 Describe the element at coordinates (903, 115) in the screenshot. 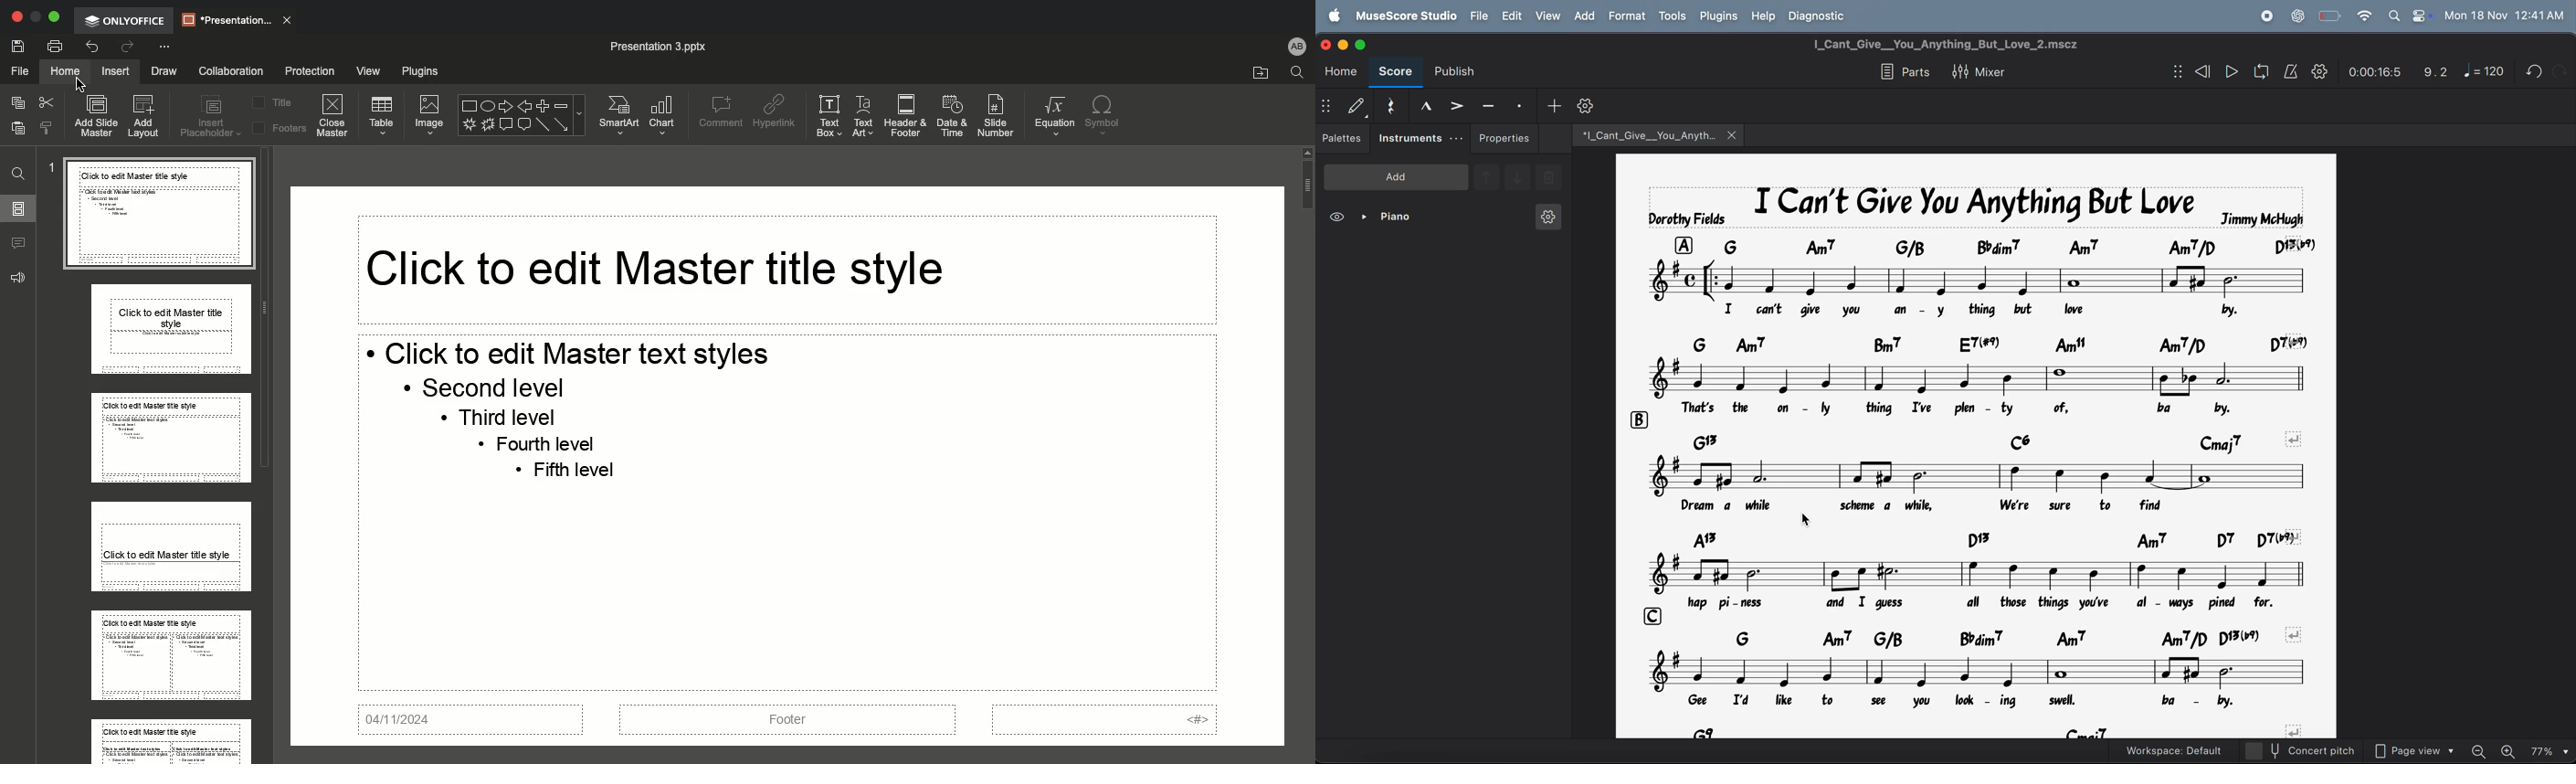

I see `Header & footer` at that location.